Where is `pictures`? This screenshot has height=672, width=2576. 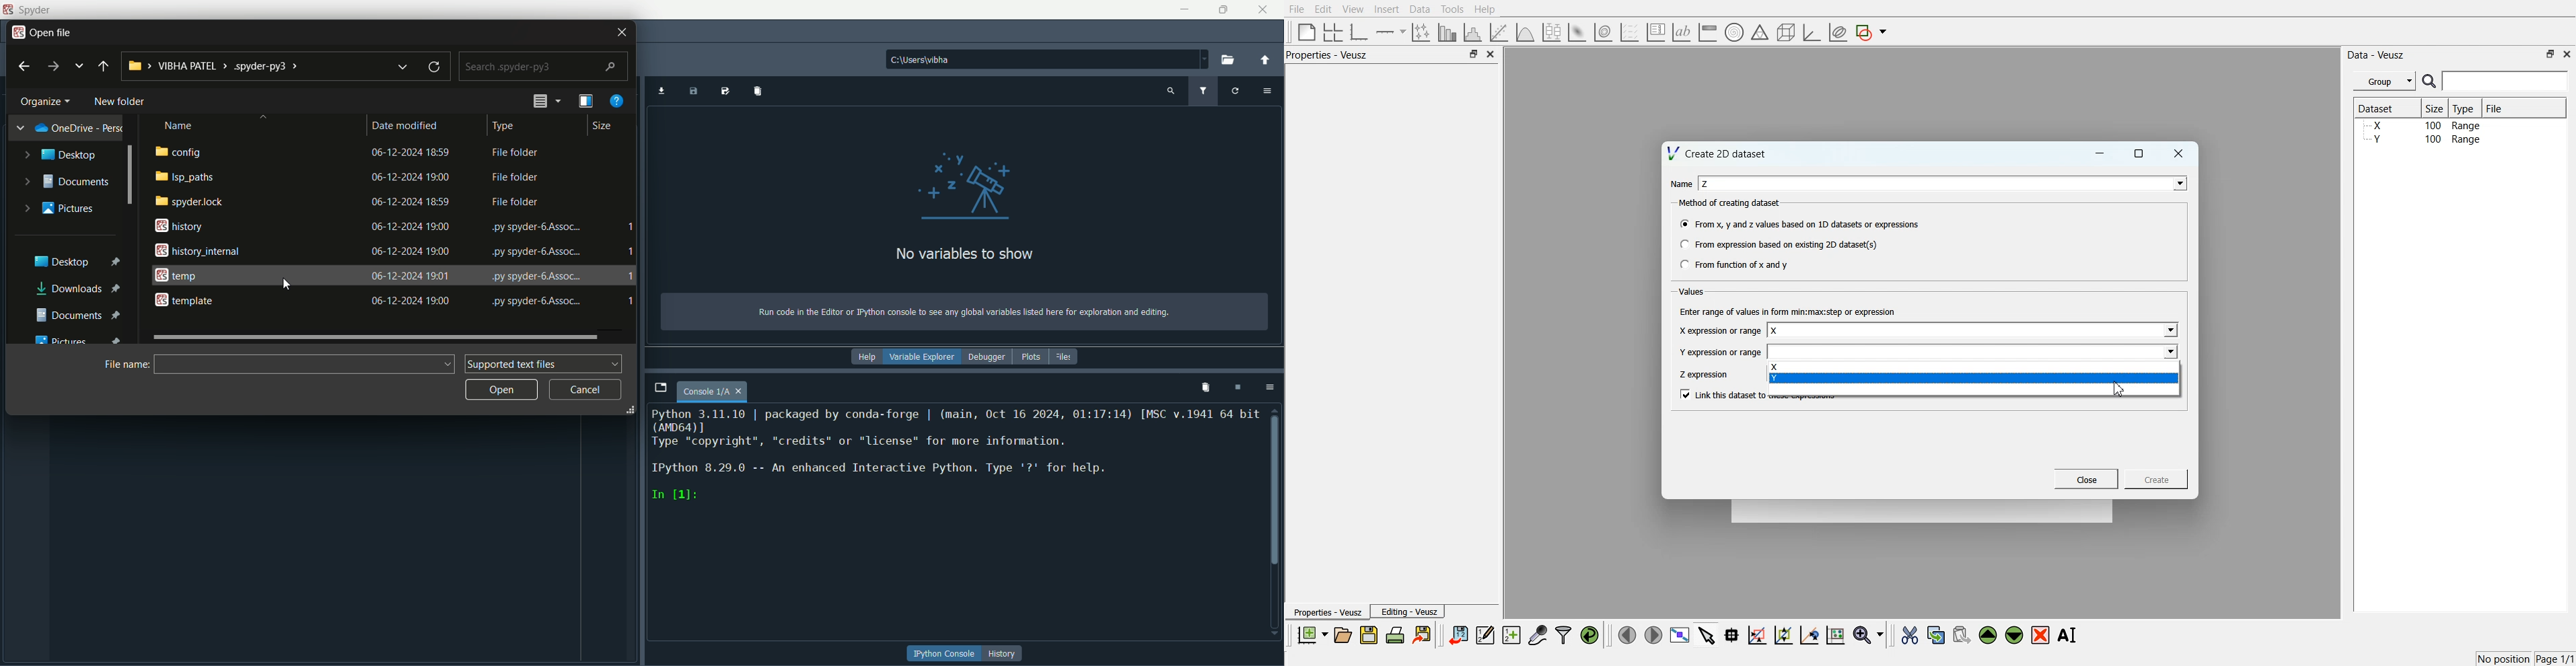
pictures is located at coordinates (62, 207).